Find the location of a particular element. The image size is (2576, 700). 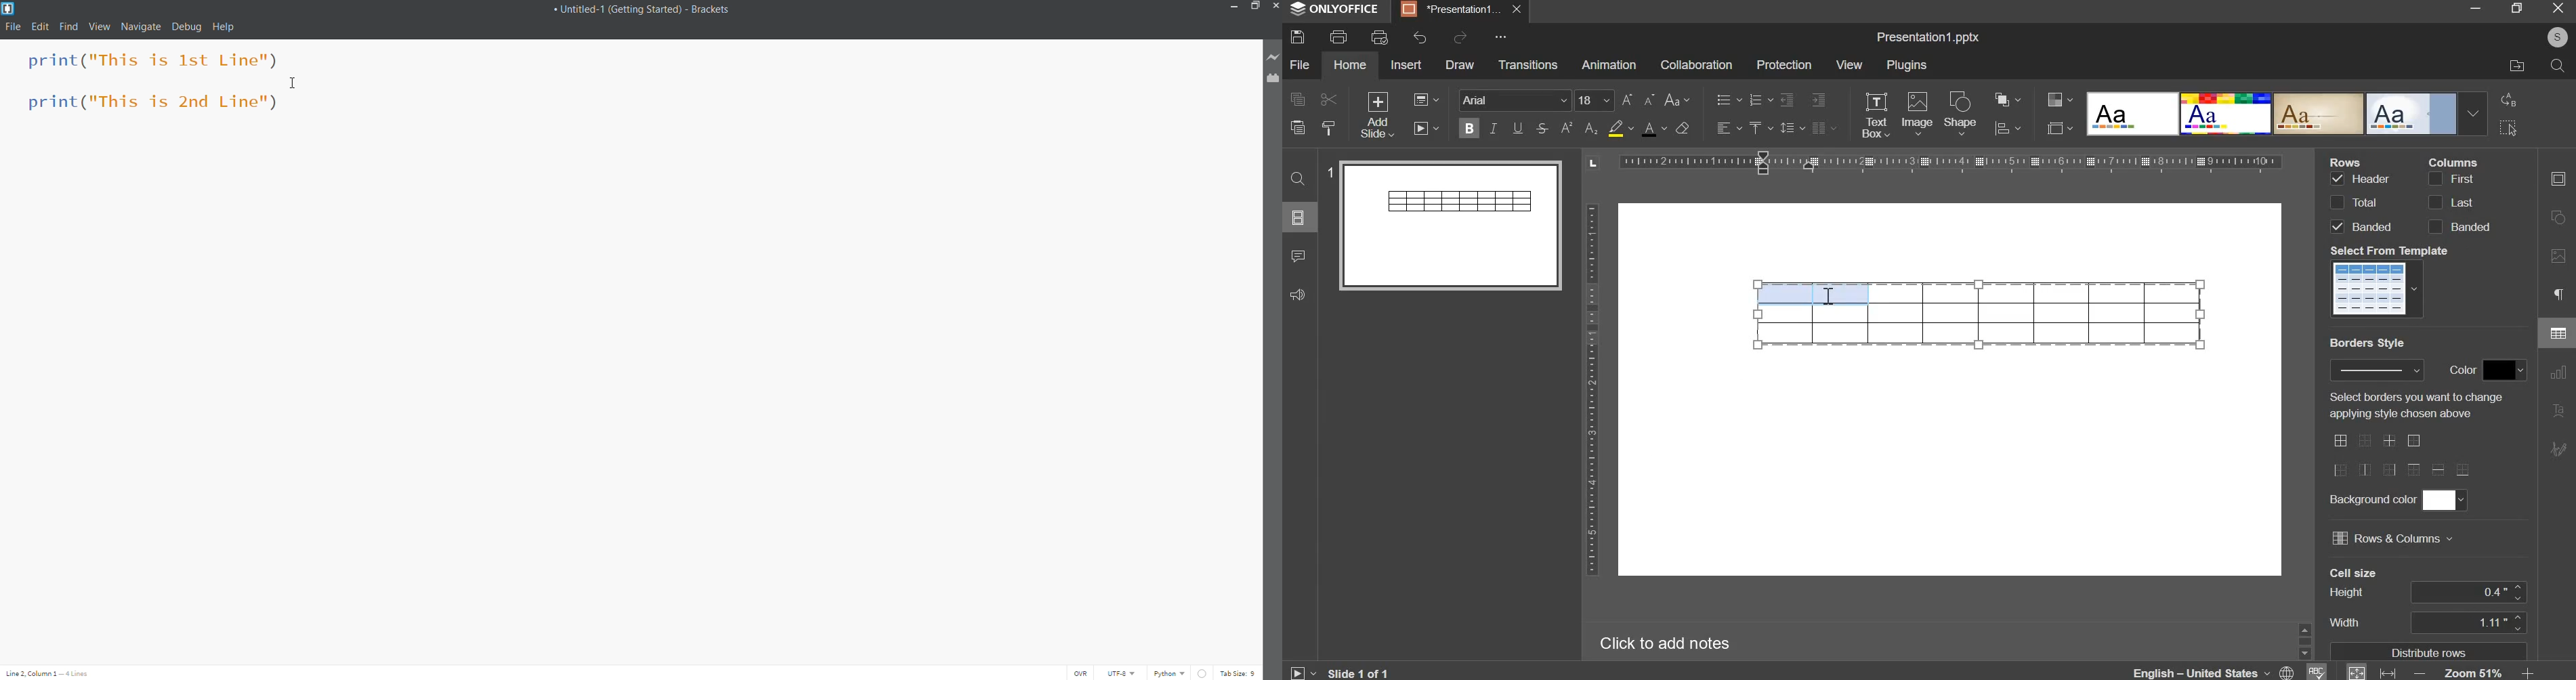

slide preview is located at coordinates (1443, 224).